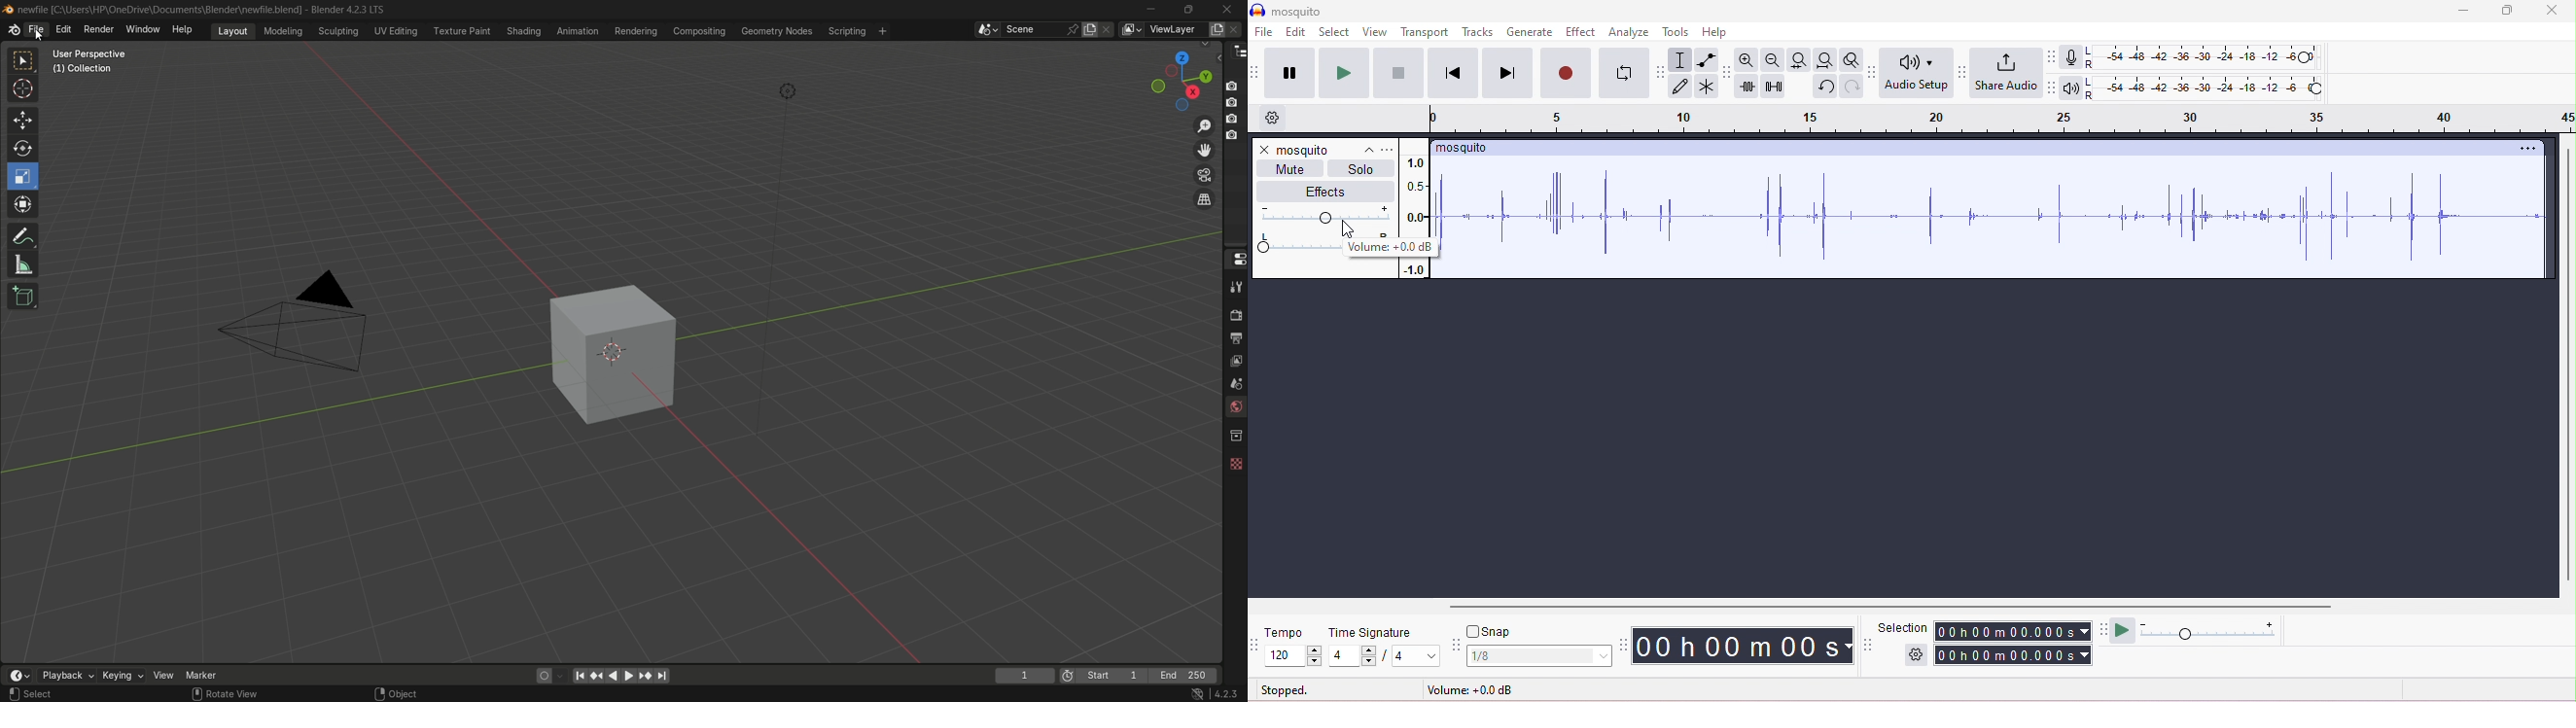 The image size is (2576, 728). Describe the element at coordinates (1033, 29) in the screenshot. I see `scene name` at that location.